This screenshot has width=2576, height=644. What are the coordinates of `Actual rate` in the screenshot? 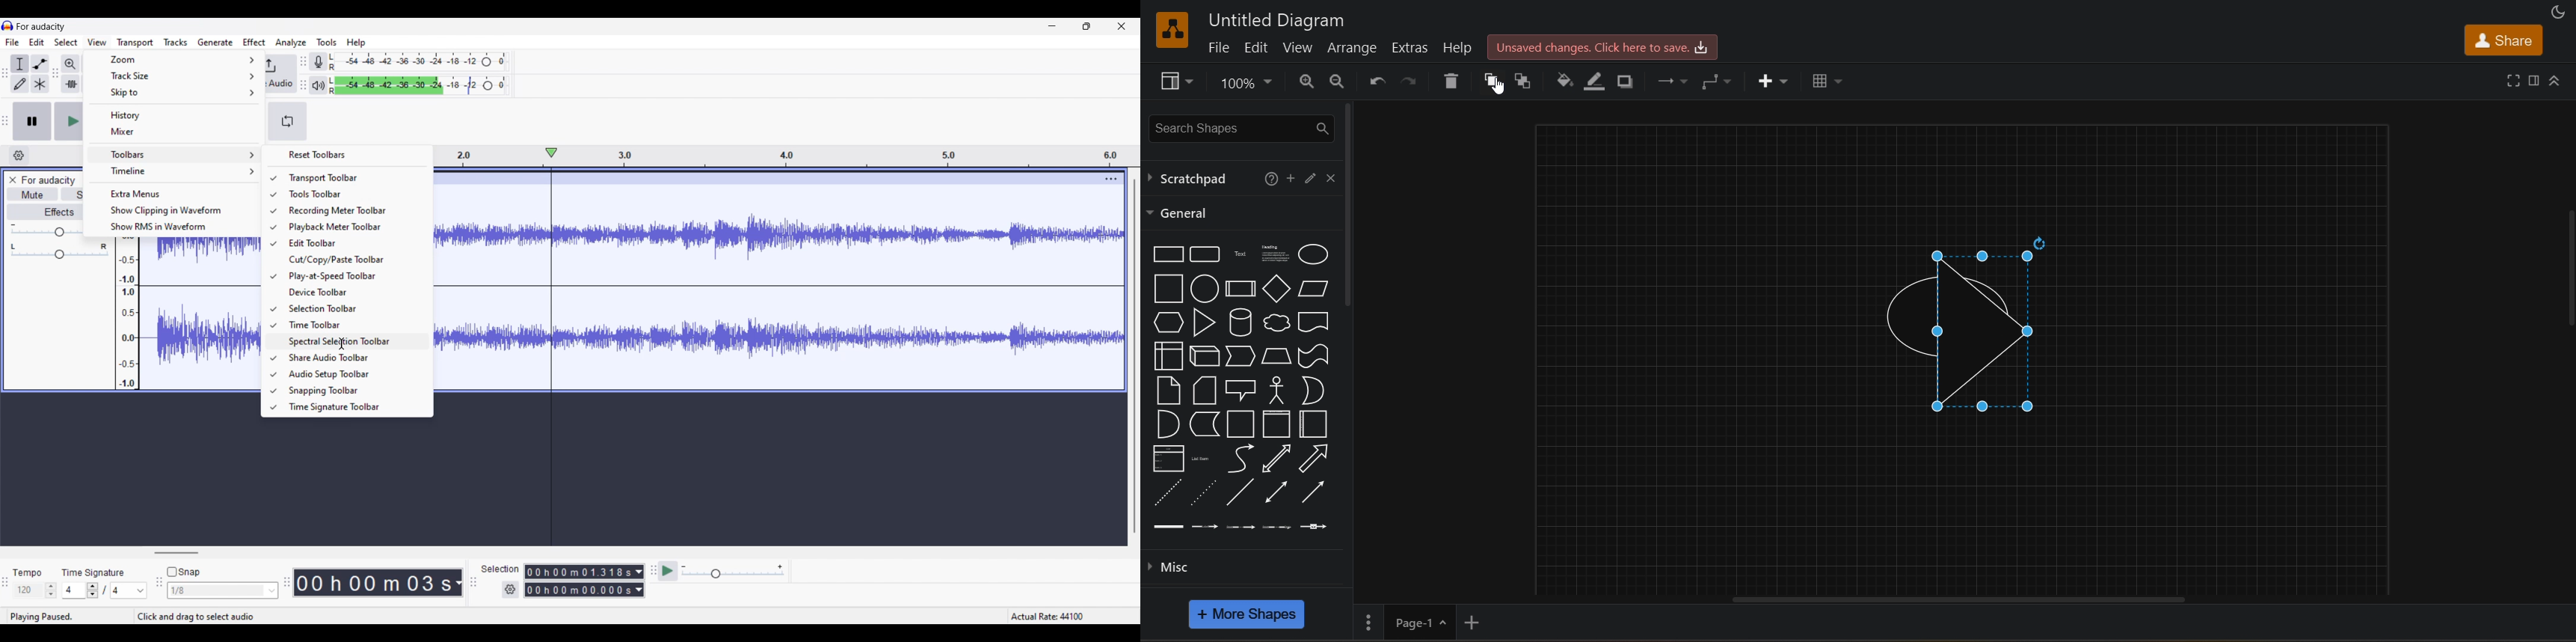 It's located at (1053, 615).